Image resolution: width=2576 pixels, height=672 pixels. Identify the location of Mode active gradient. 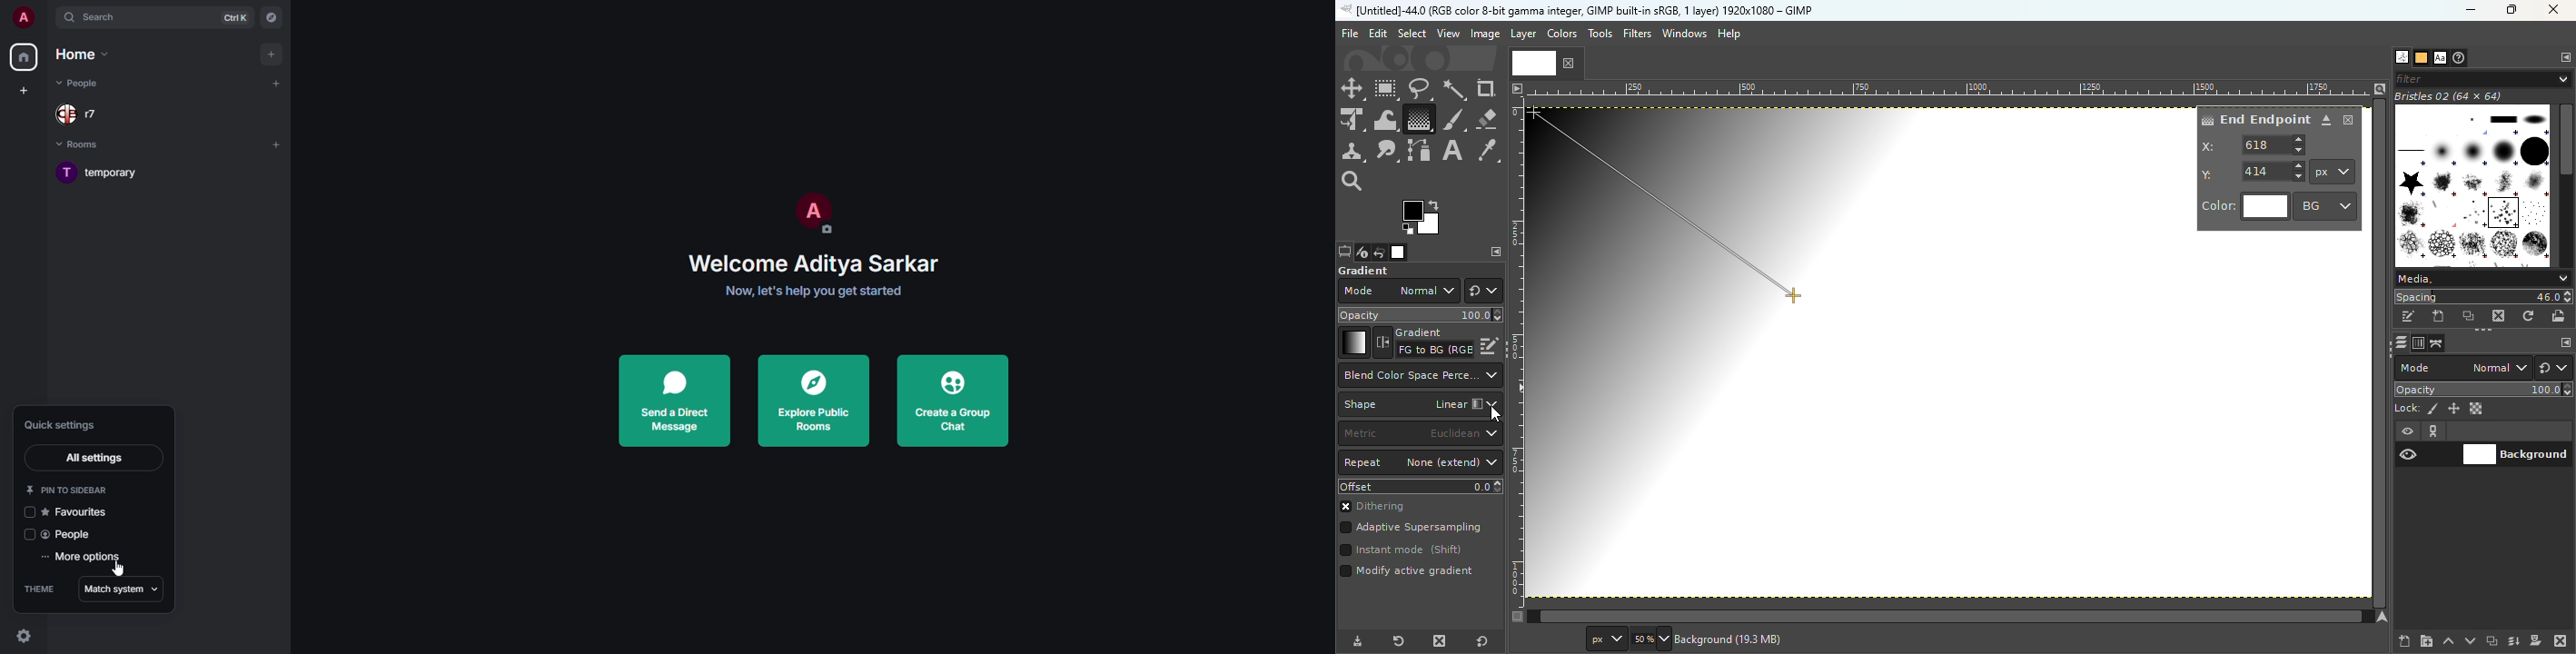
(1410, 575).